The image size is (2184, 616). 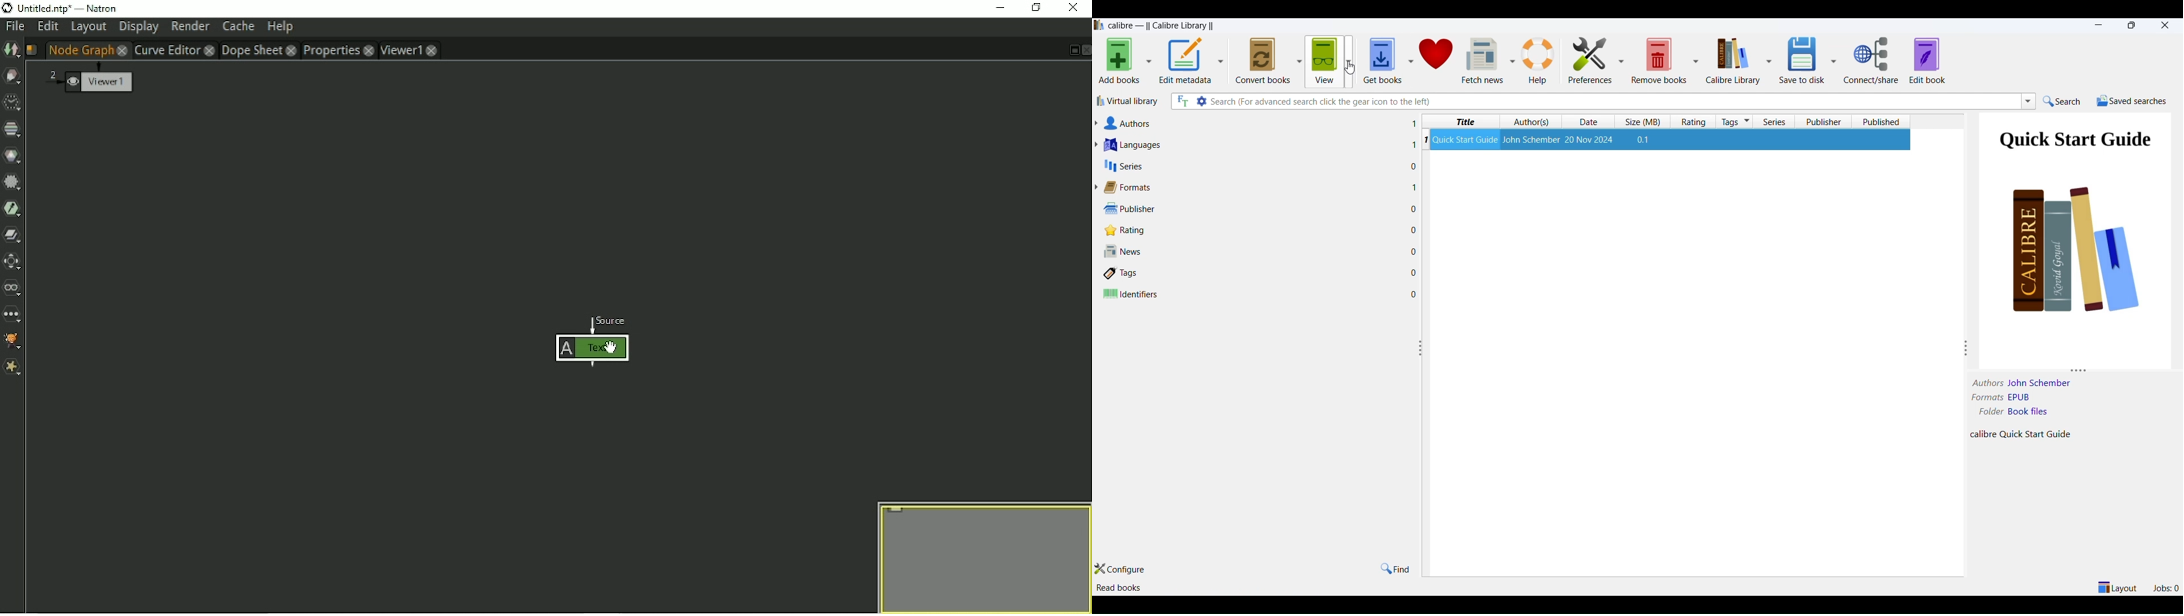 I want to click on help, so click(x=1541, y=60).